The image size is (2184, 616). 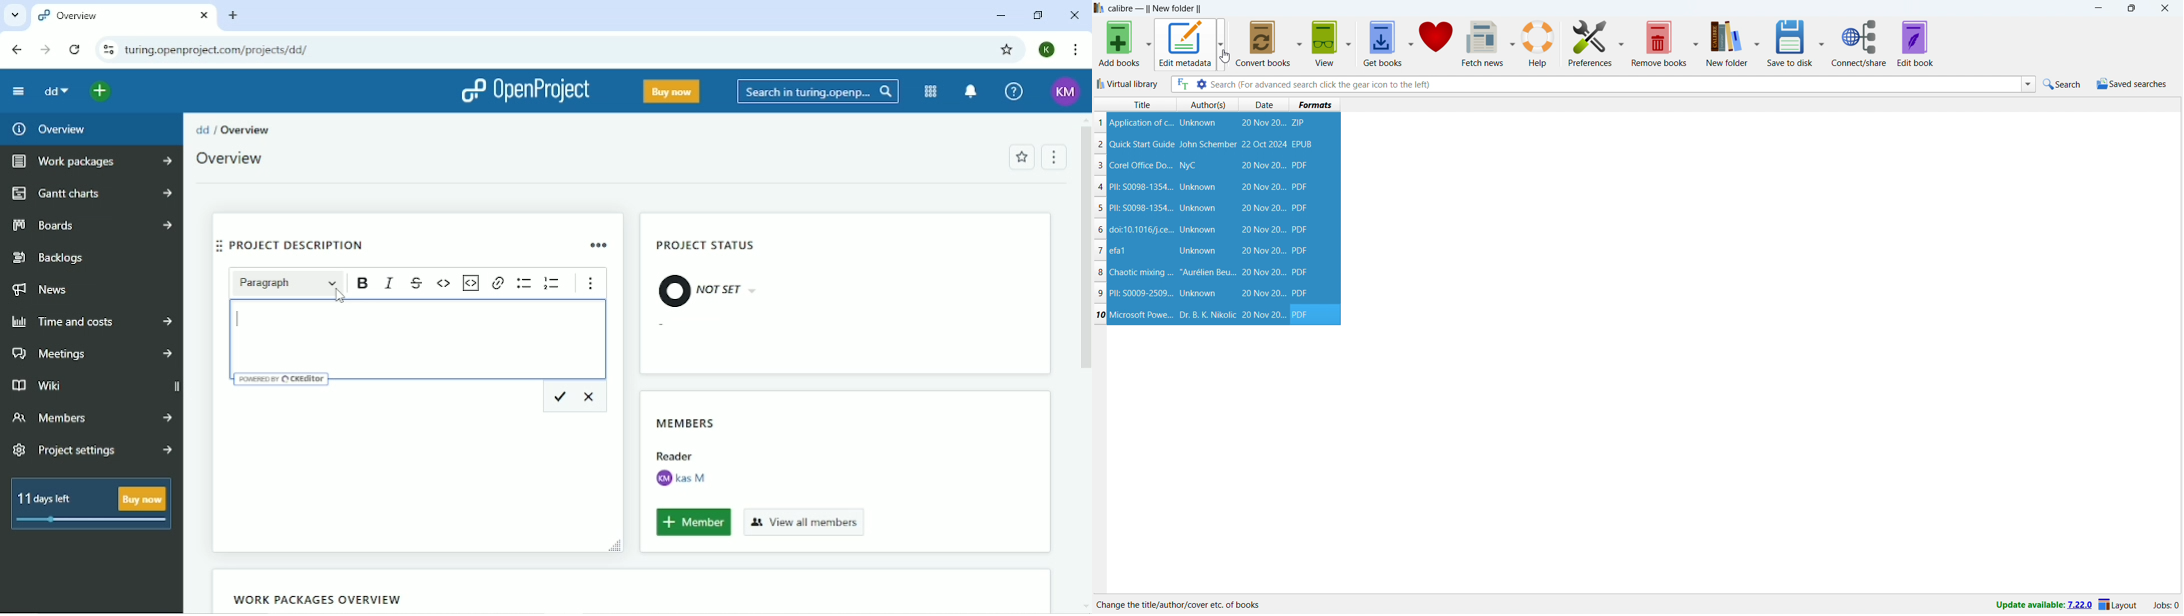 What do you see at coordinates (90, 354) in the screenshot?
I see `Meetings` at bounding box center [90, 354].